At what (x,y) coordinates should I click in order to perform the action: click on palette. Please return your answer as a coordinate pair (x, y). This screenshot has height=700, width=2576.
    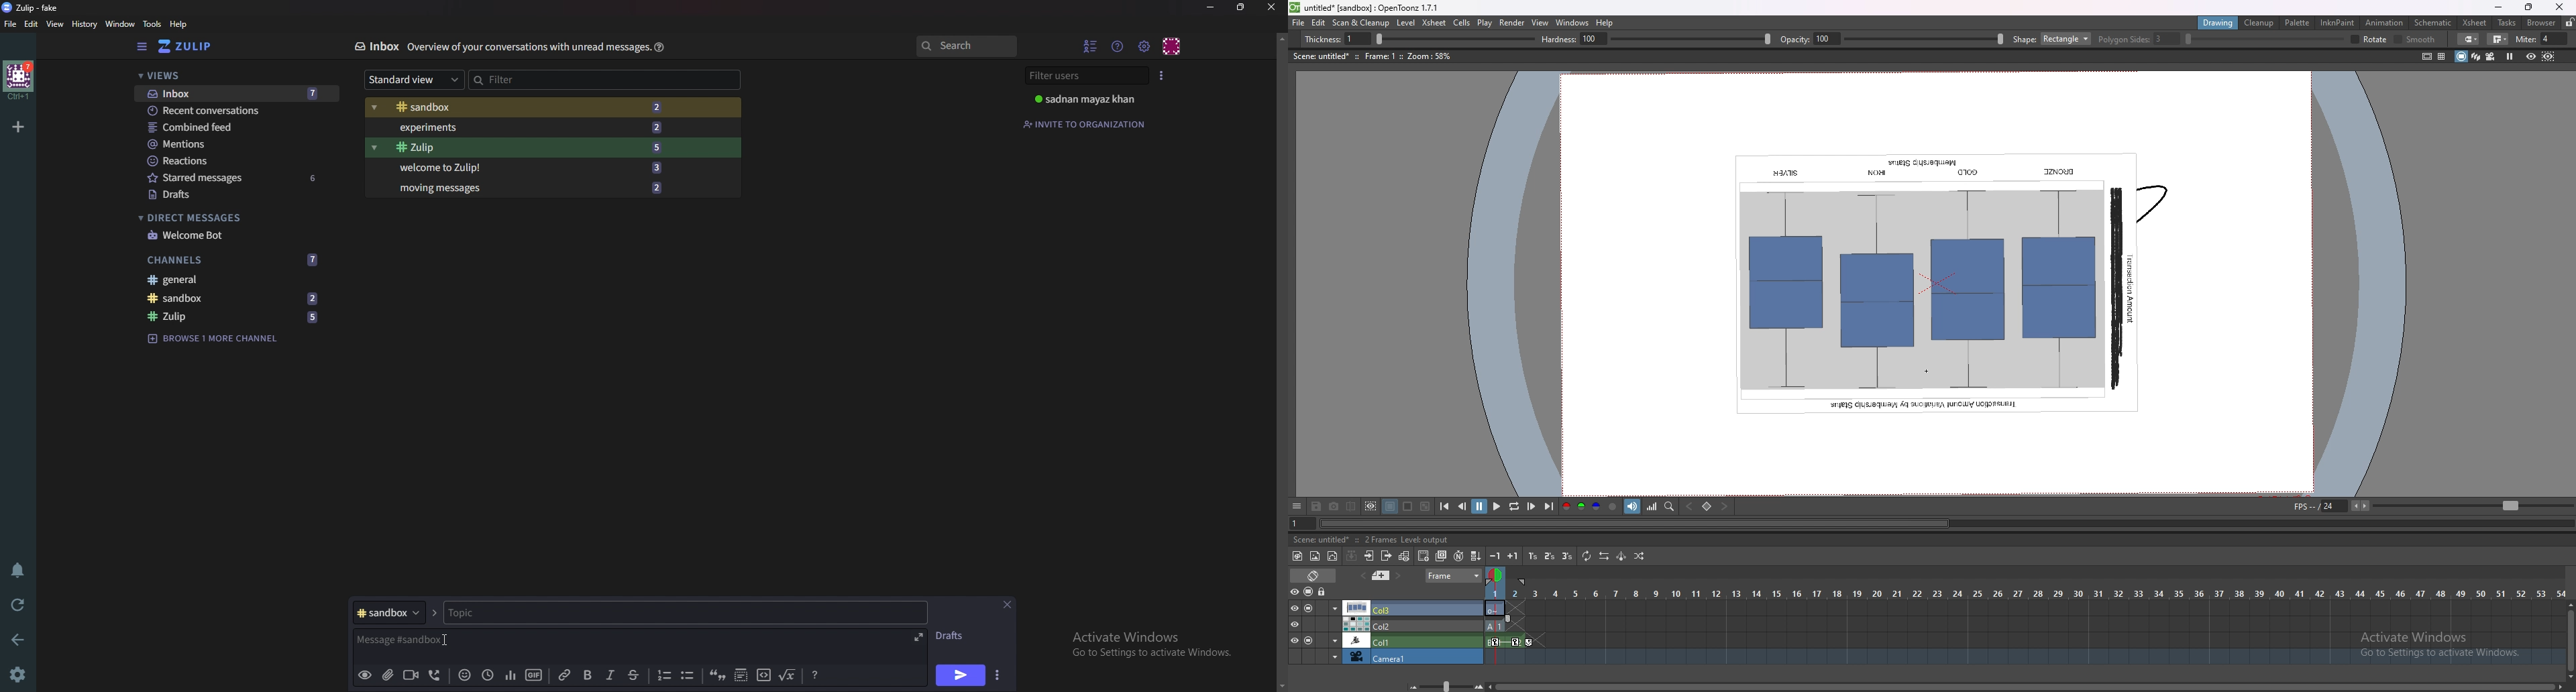
    Looking at the image, I should click on (2298, 22).